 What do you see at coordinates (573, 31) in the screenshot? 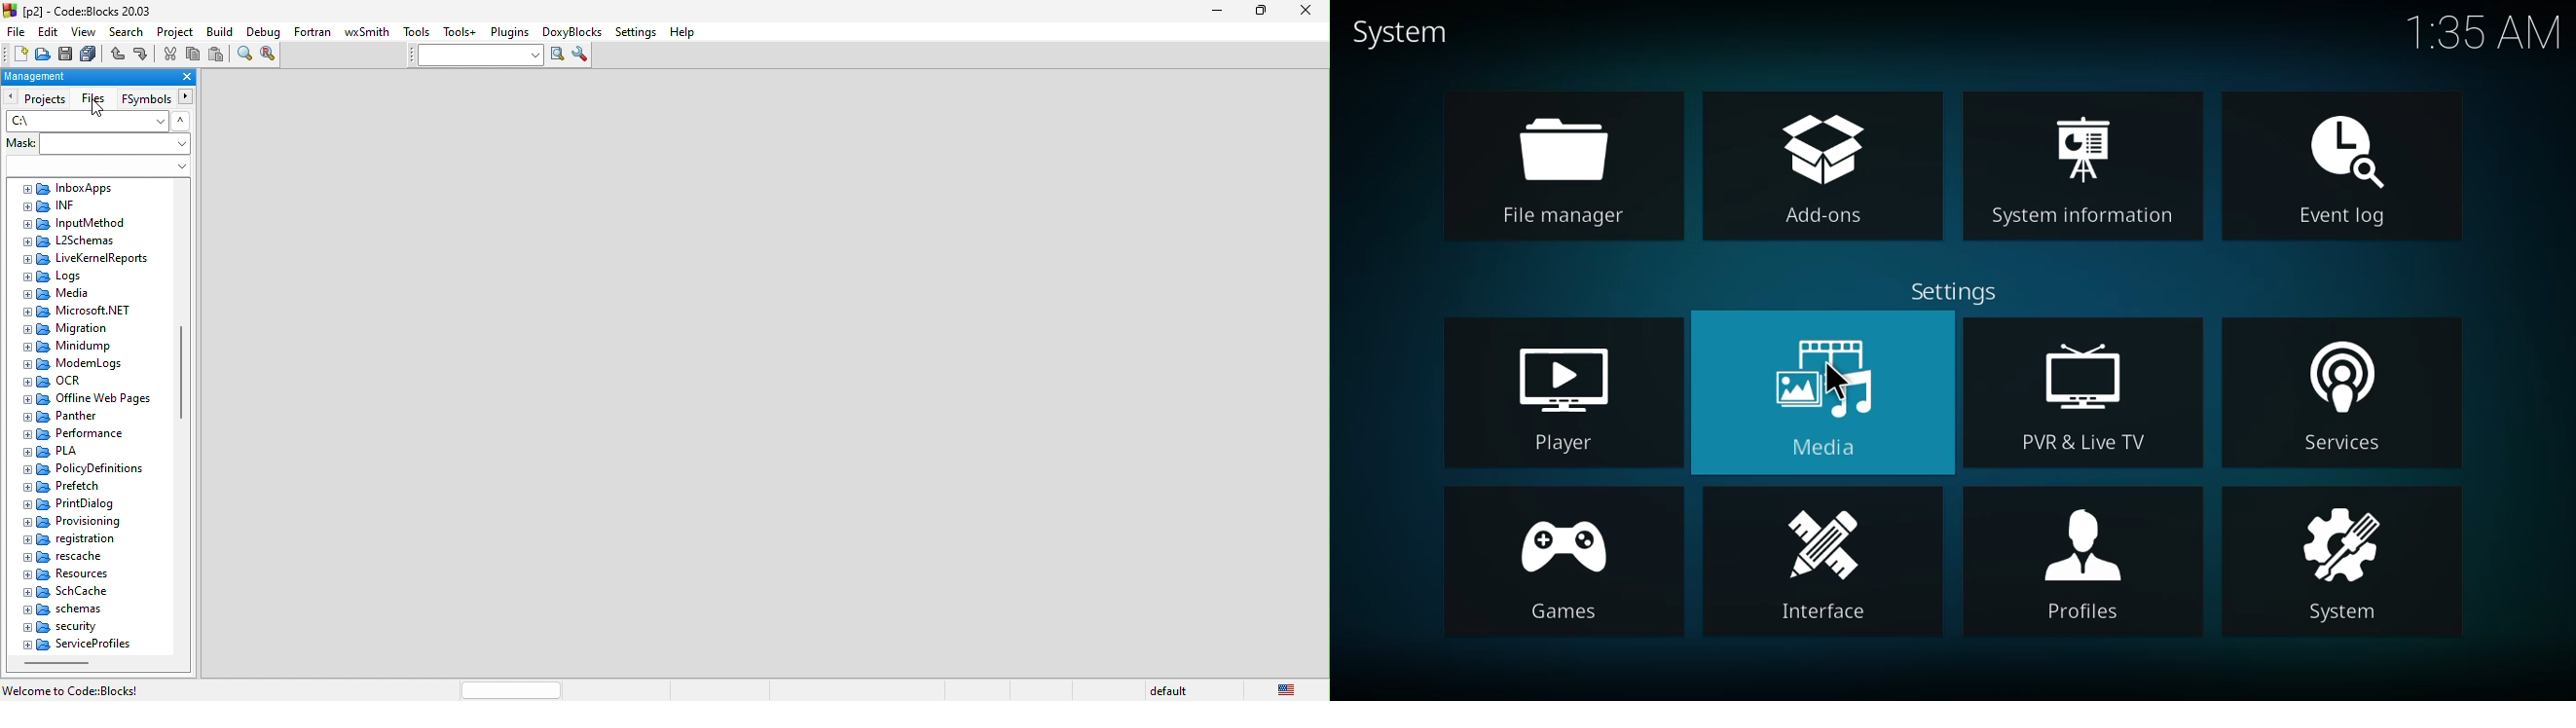
I see `doxyblocks` at bounding box center [573, 31].